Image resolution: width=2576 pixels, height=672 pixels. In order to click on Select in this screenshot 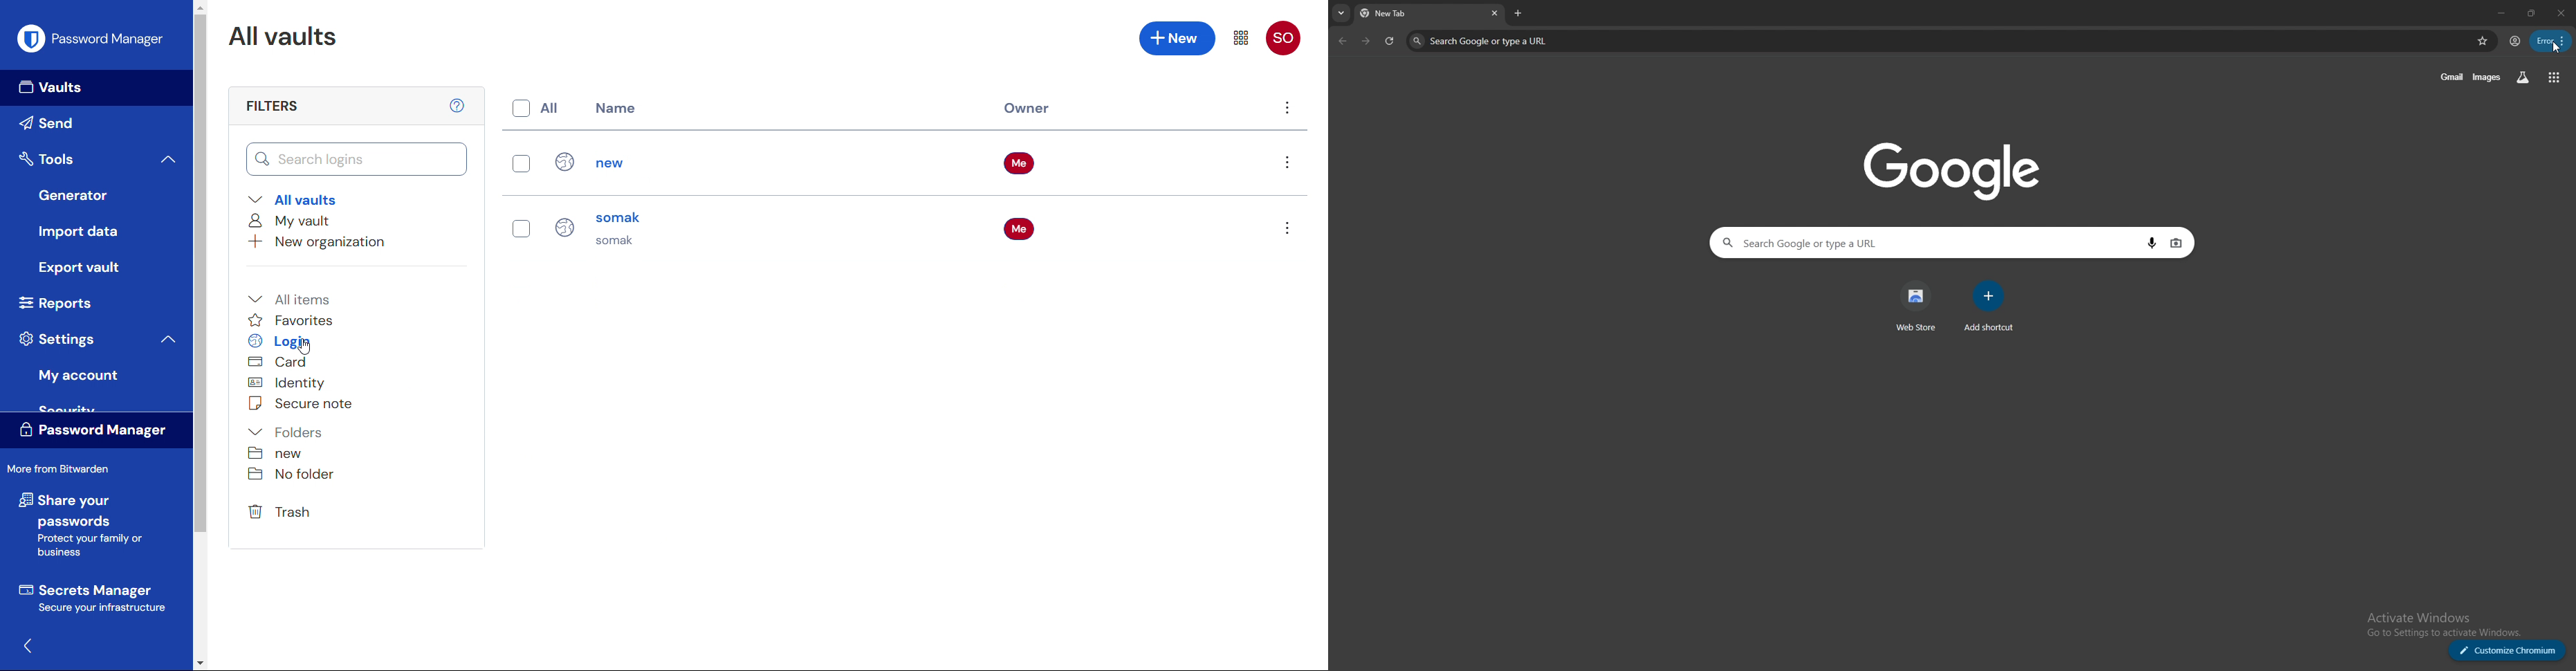, I will do `click(522, 161)`.